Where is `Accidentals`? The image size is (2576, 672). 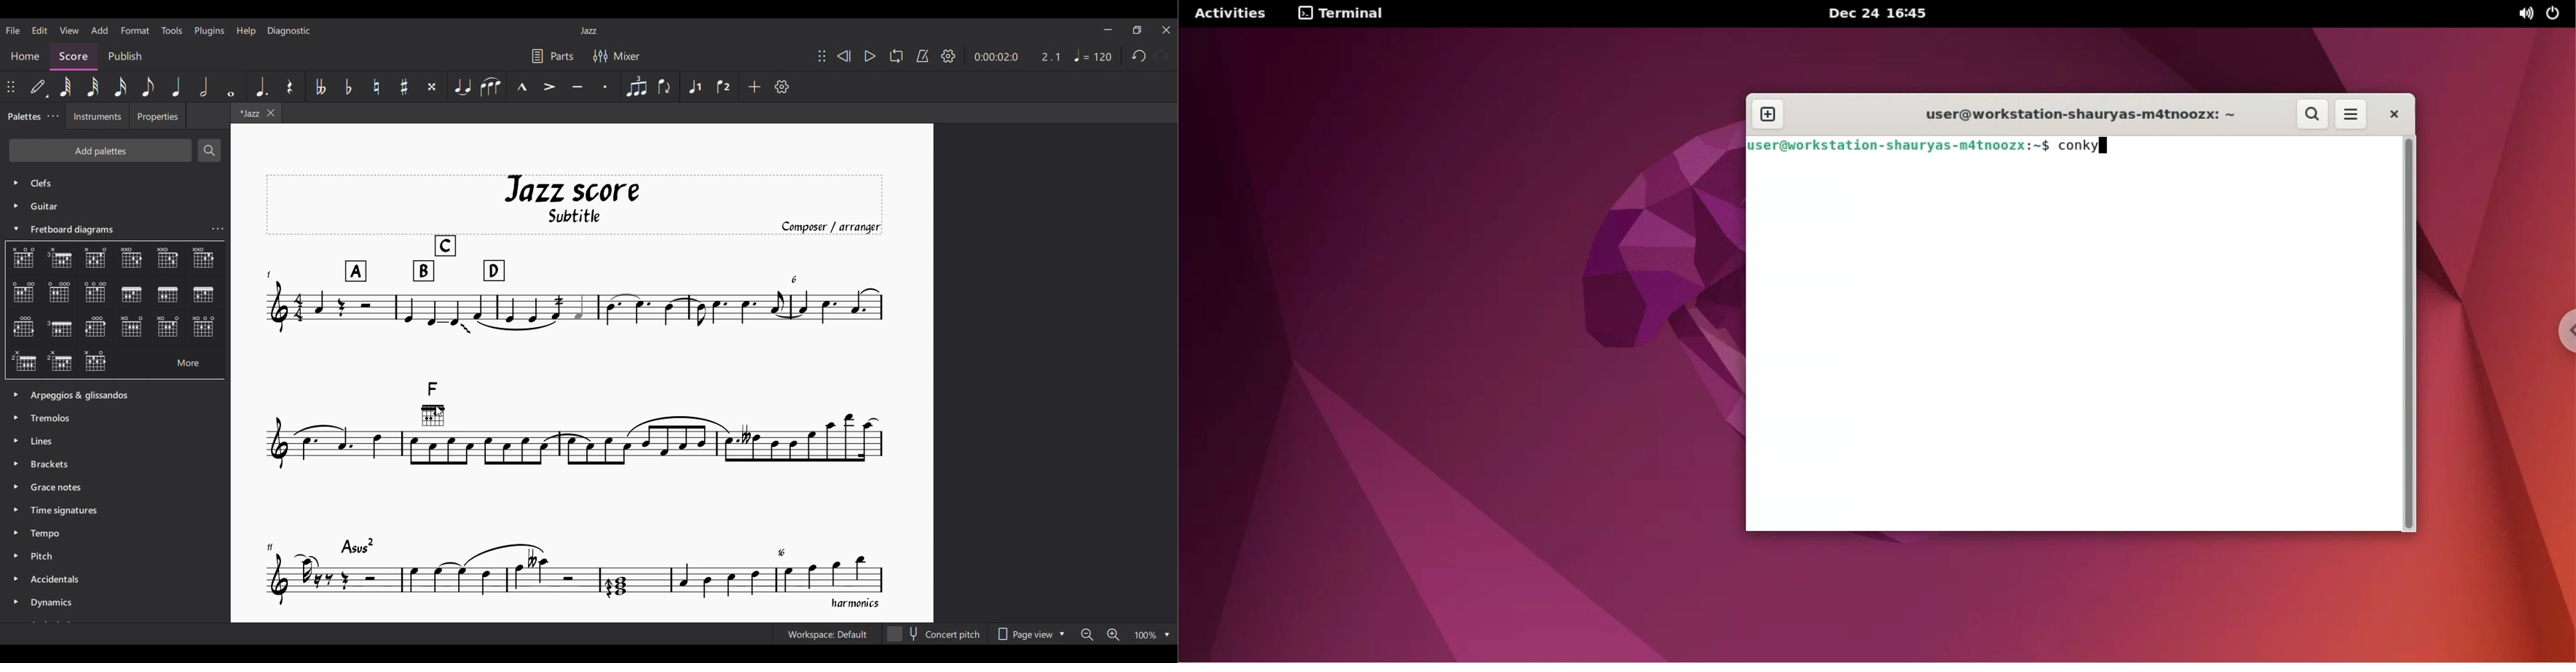 Accidentals is located at coordinates (59, 581).